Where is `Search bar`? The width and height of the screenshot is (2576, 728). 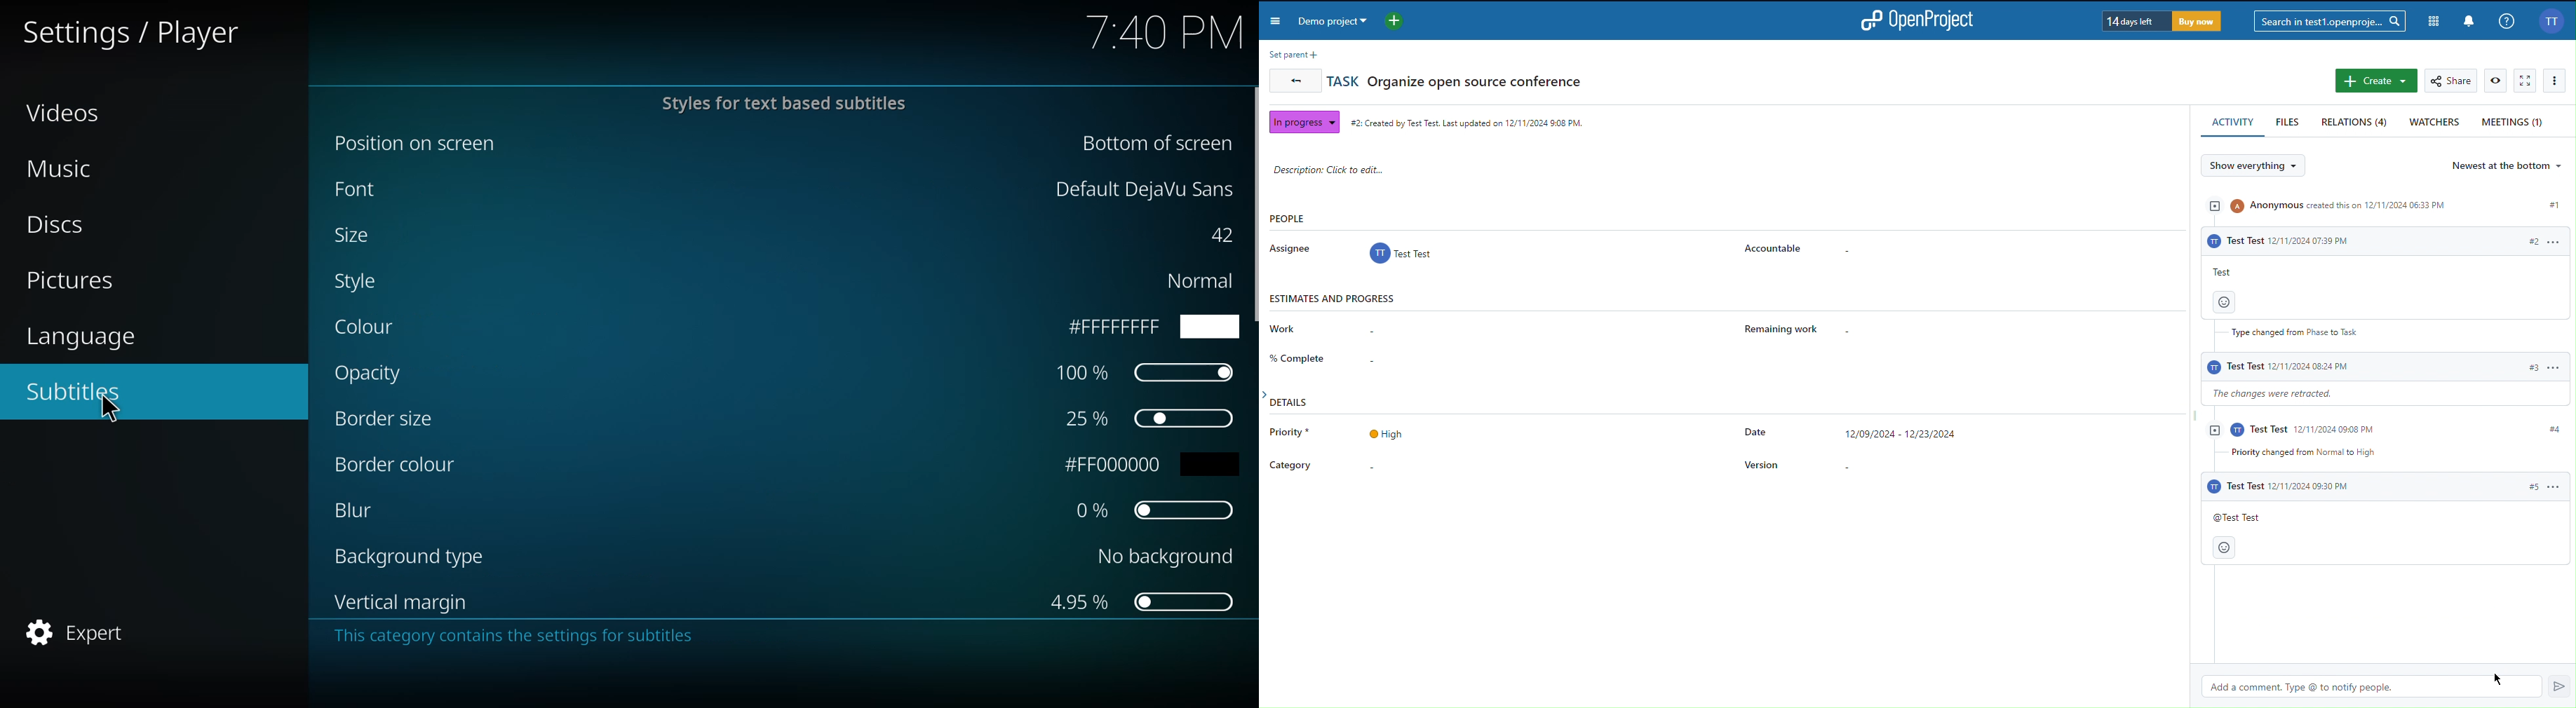 Search bar is located at coordinates (2328, 20).